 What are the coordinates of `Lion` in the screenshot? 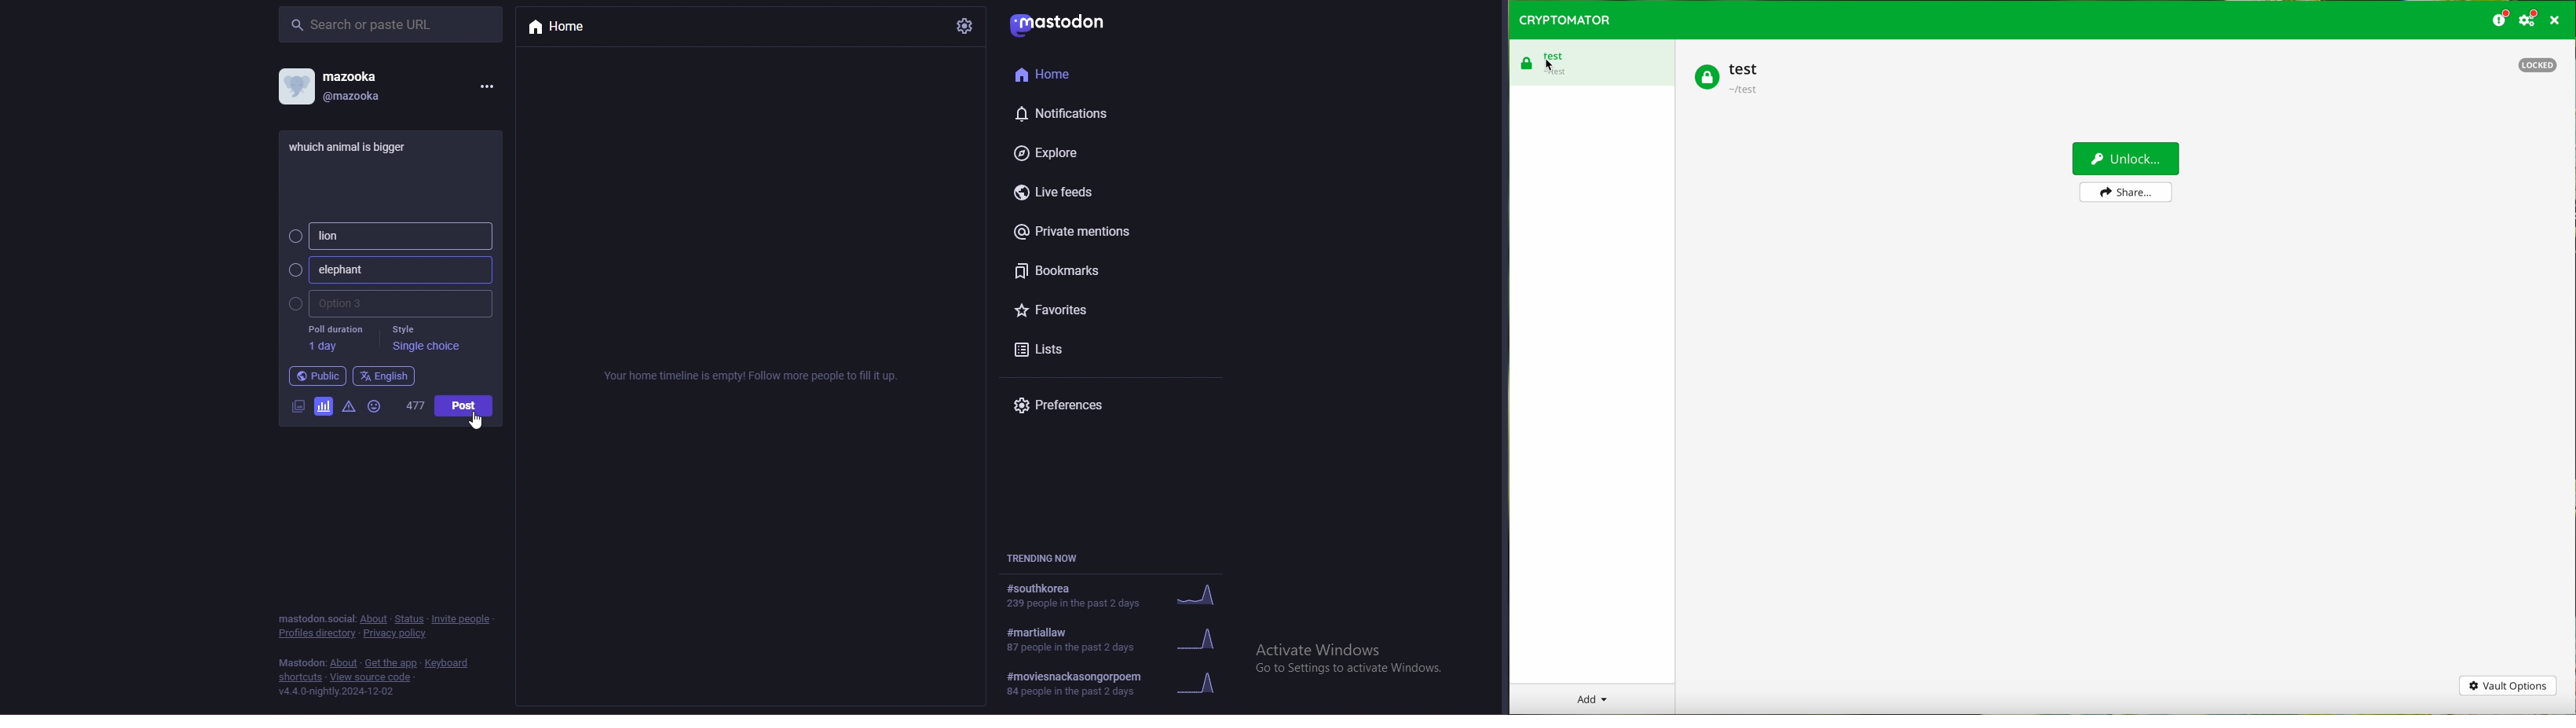 It's located at (387, 236).